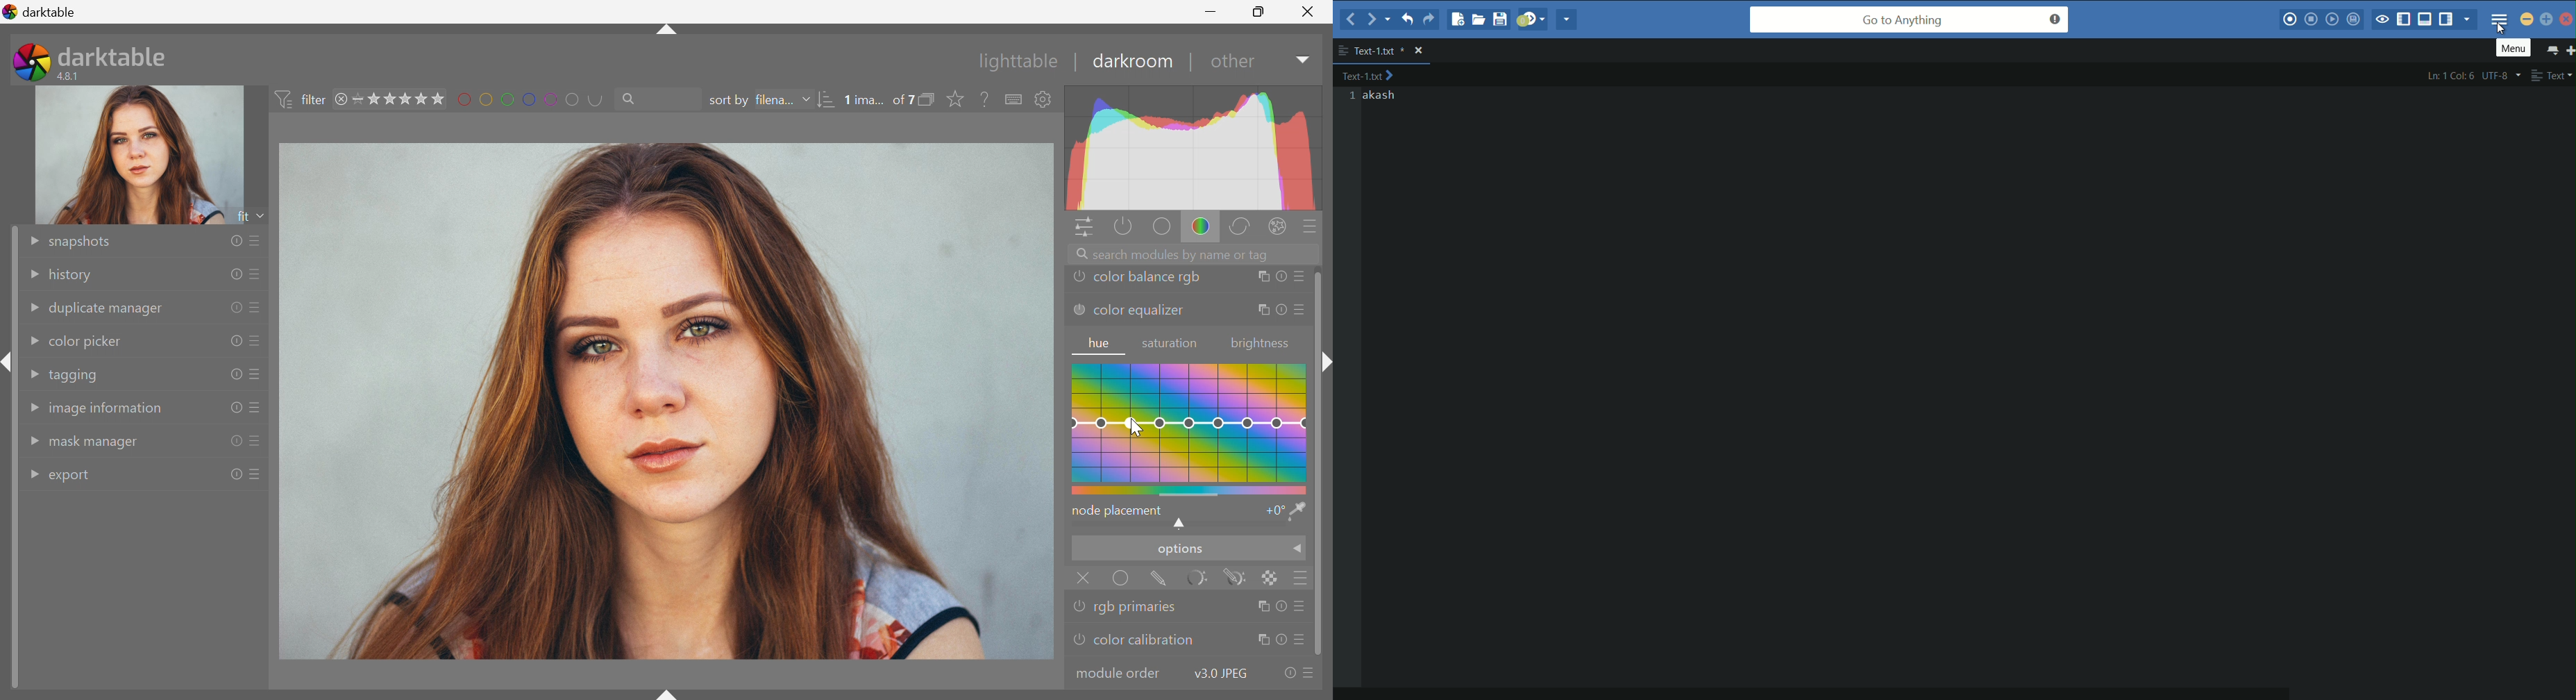  What do you see at coordinates (1299, 511) in the screenshot?
I see `pick hue from image and visualize it` at bounding box center [1299, 511].